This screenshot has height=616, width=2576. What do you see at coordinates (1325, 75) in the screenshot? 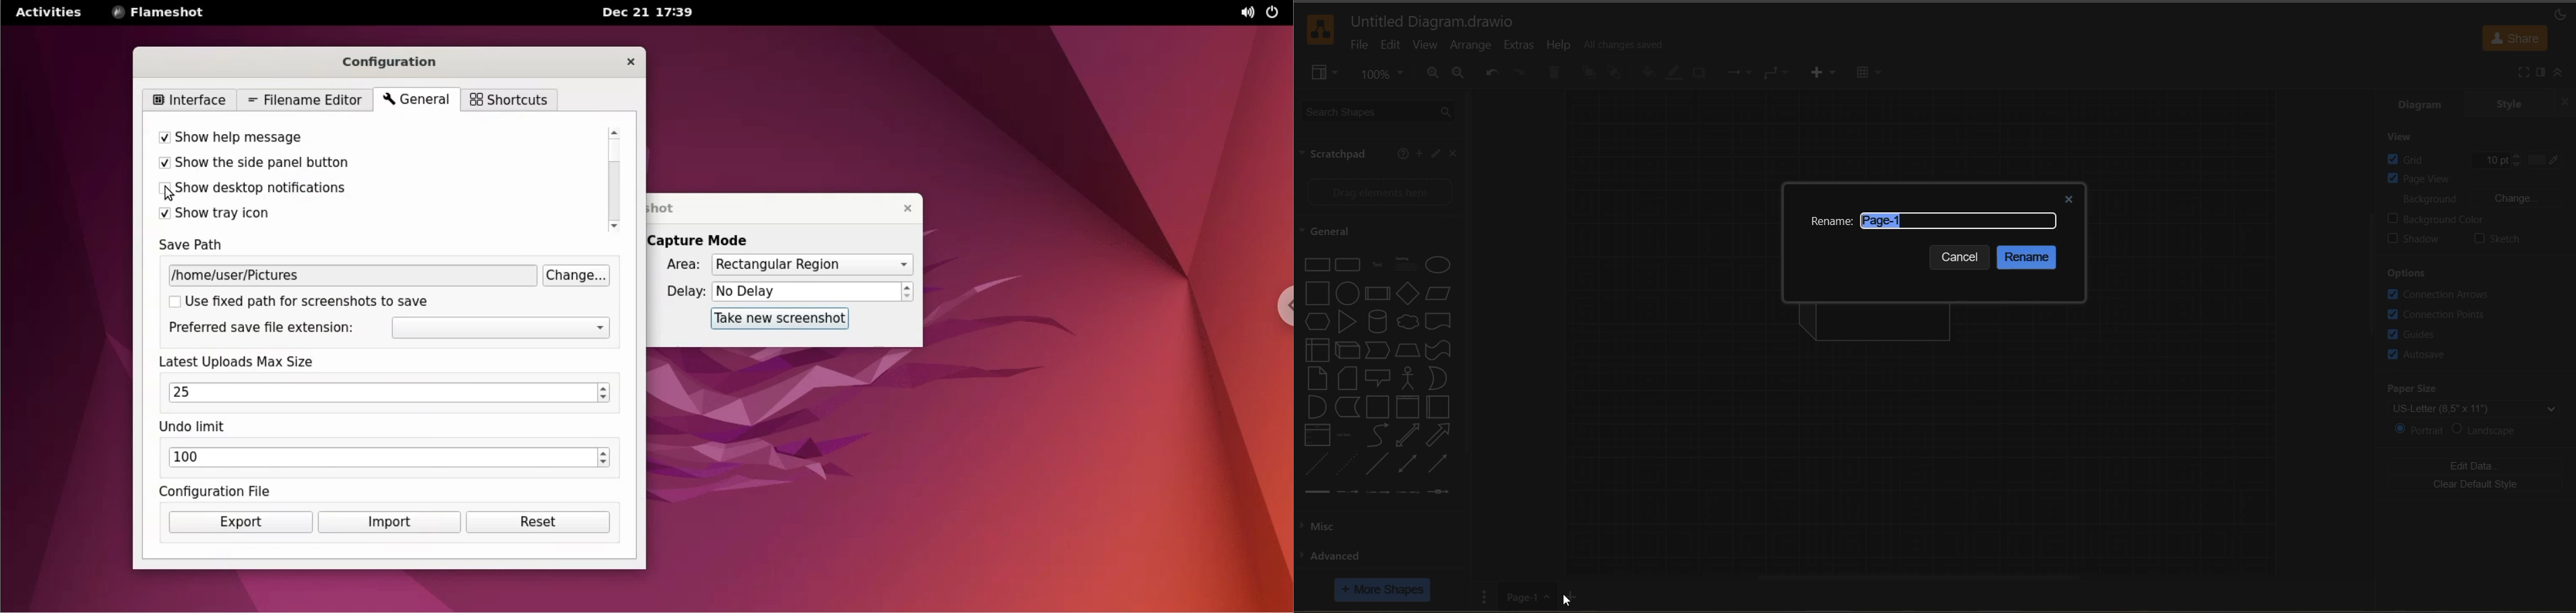
I see `view` at bounding box center [1325, 75].